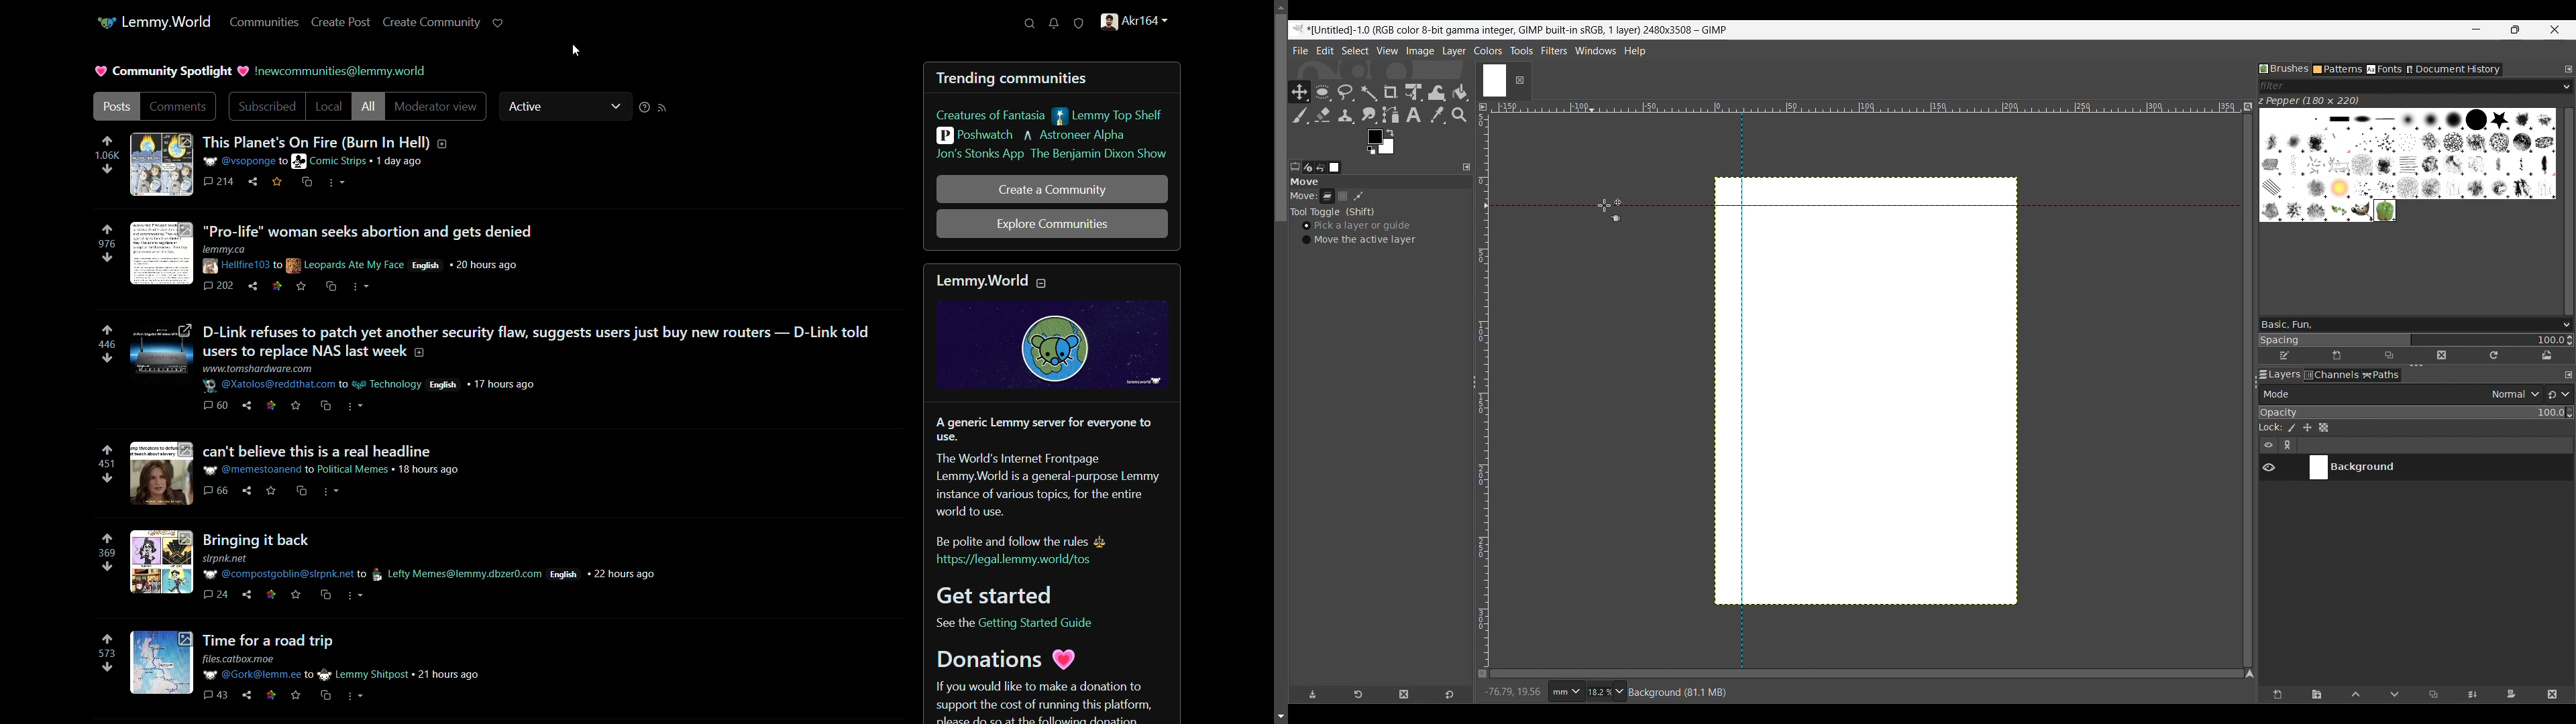 The width and height of the screenshot is (2576, 728). I want to click on Configure this tab, so click(1466, 168).